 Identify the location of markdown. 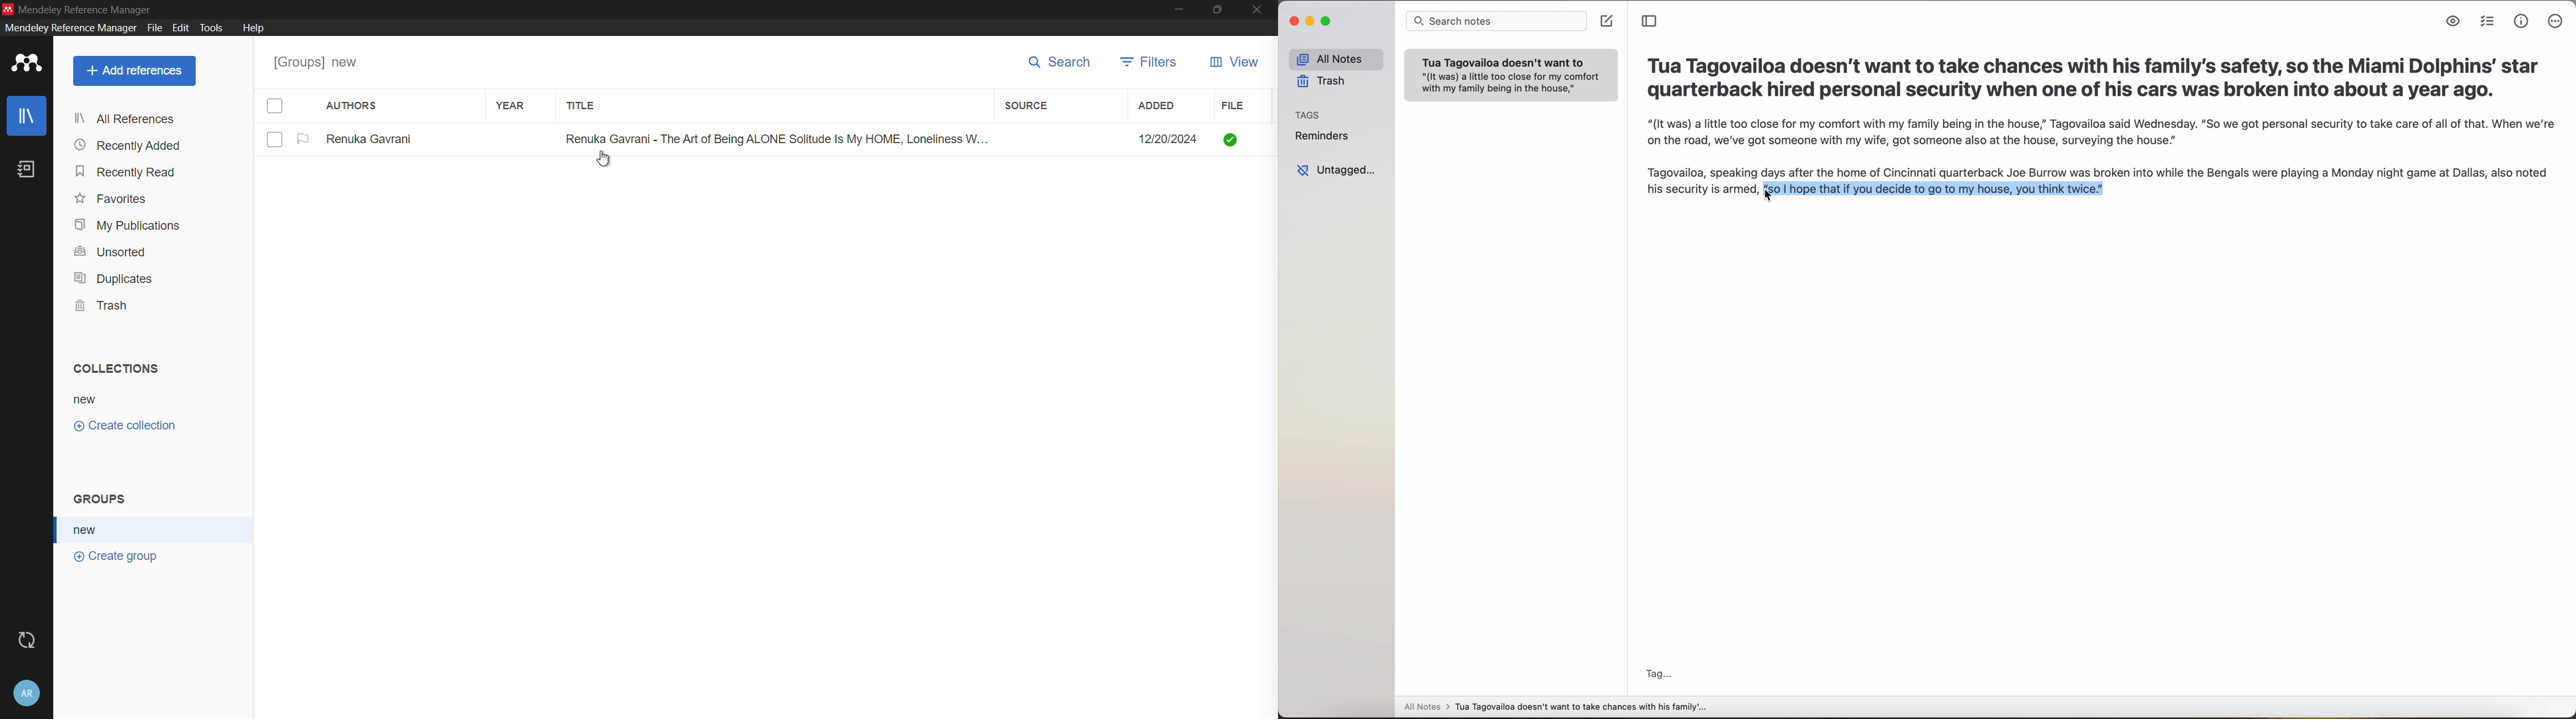
(2454, 22).